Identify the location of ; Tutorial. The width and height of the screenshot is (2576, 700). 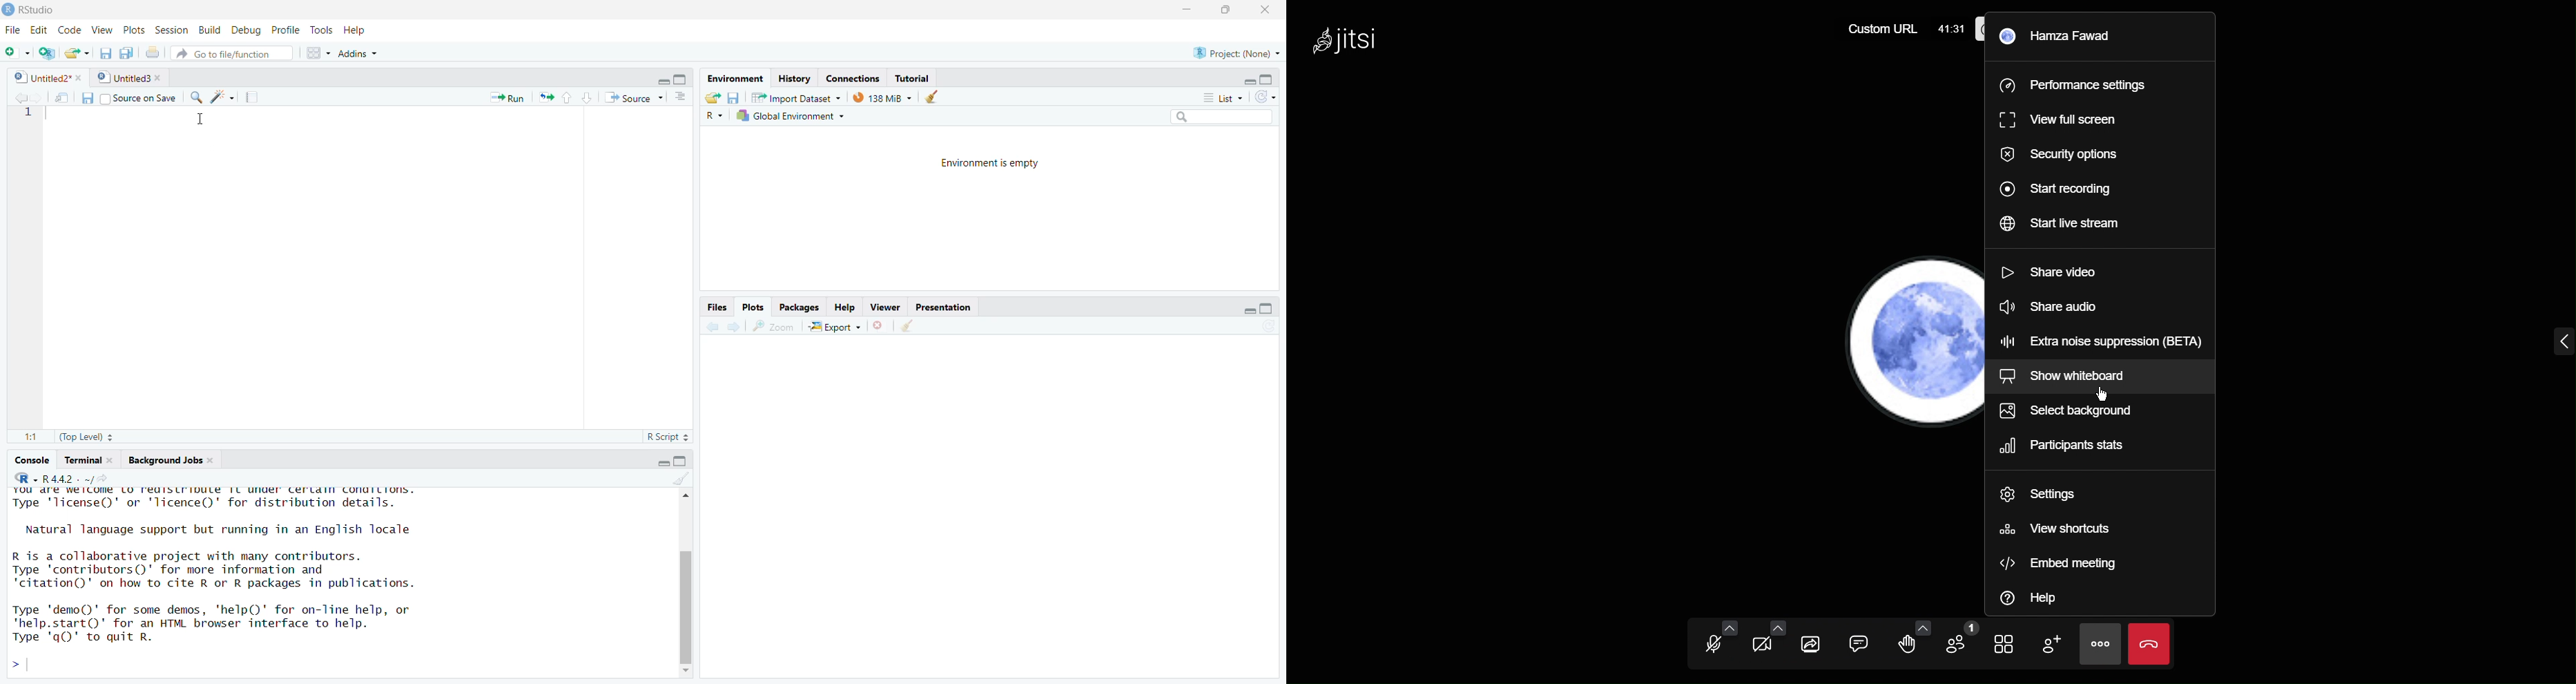
(921, 76).